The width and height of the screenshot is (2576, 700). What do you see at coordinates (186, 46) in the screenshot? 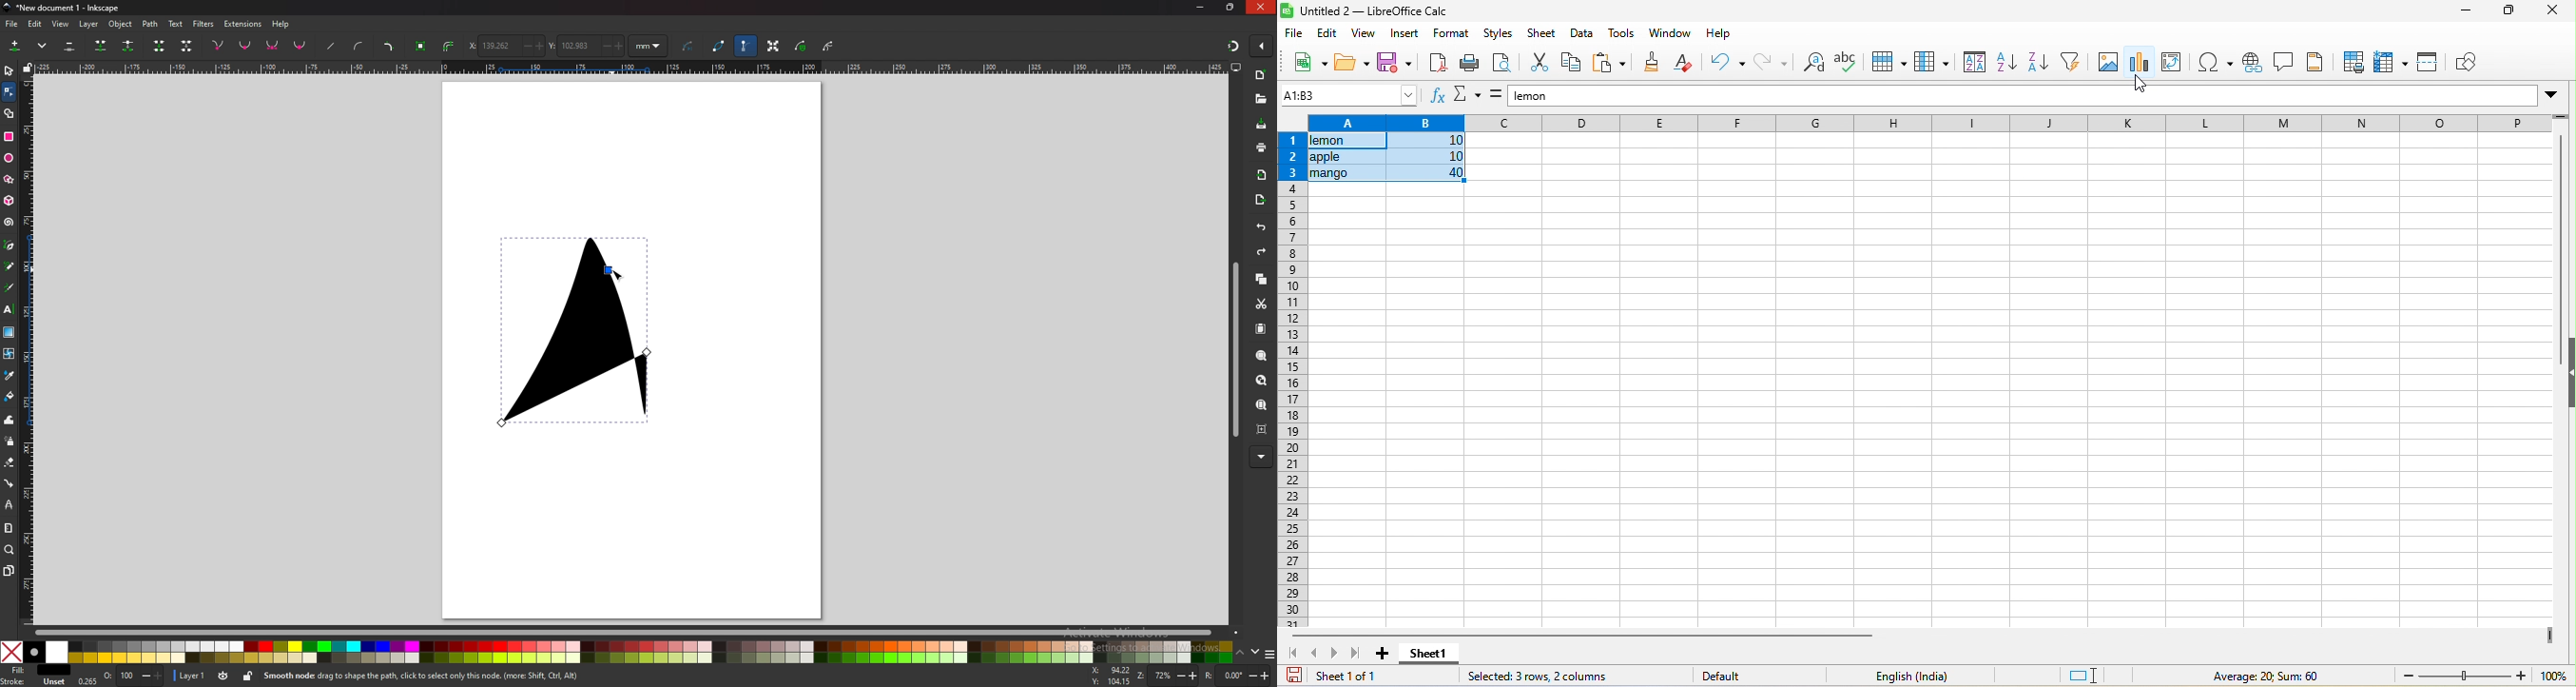
I see `delete segment between two non endpoint nodes` at bounding box center [186, 46].